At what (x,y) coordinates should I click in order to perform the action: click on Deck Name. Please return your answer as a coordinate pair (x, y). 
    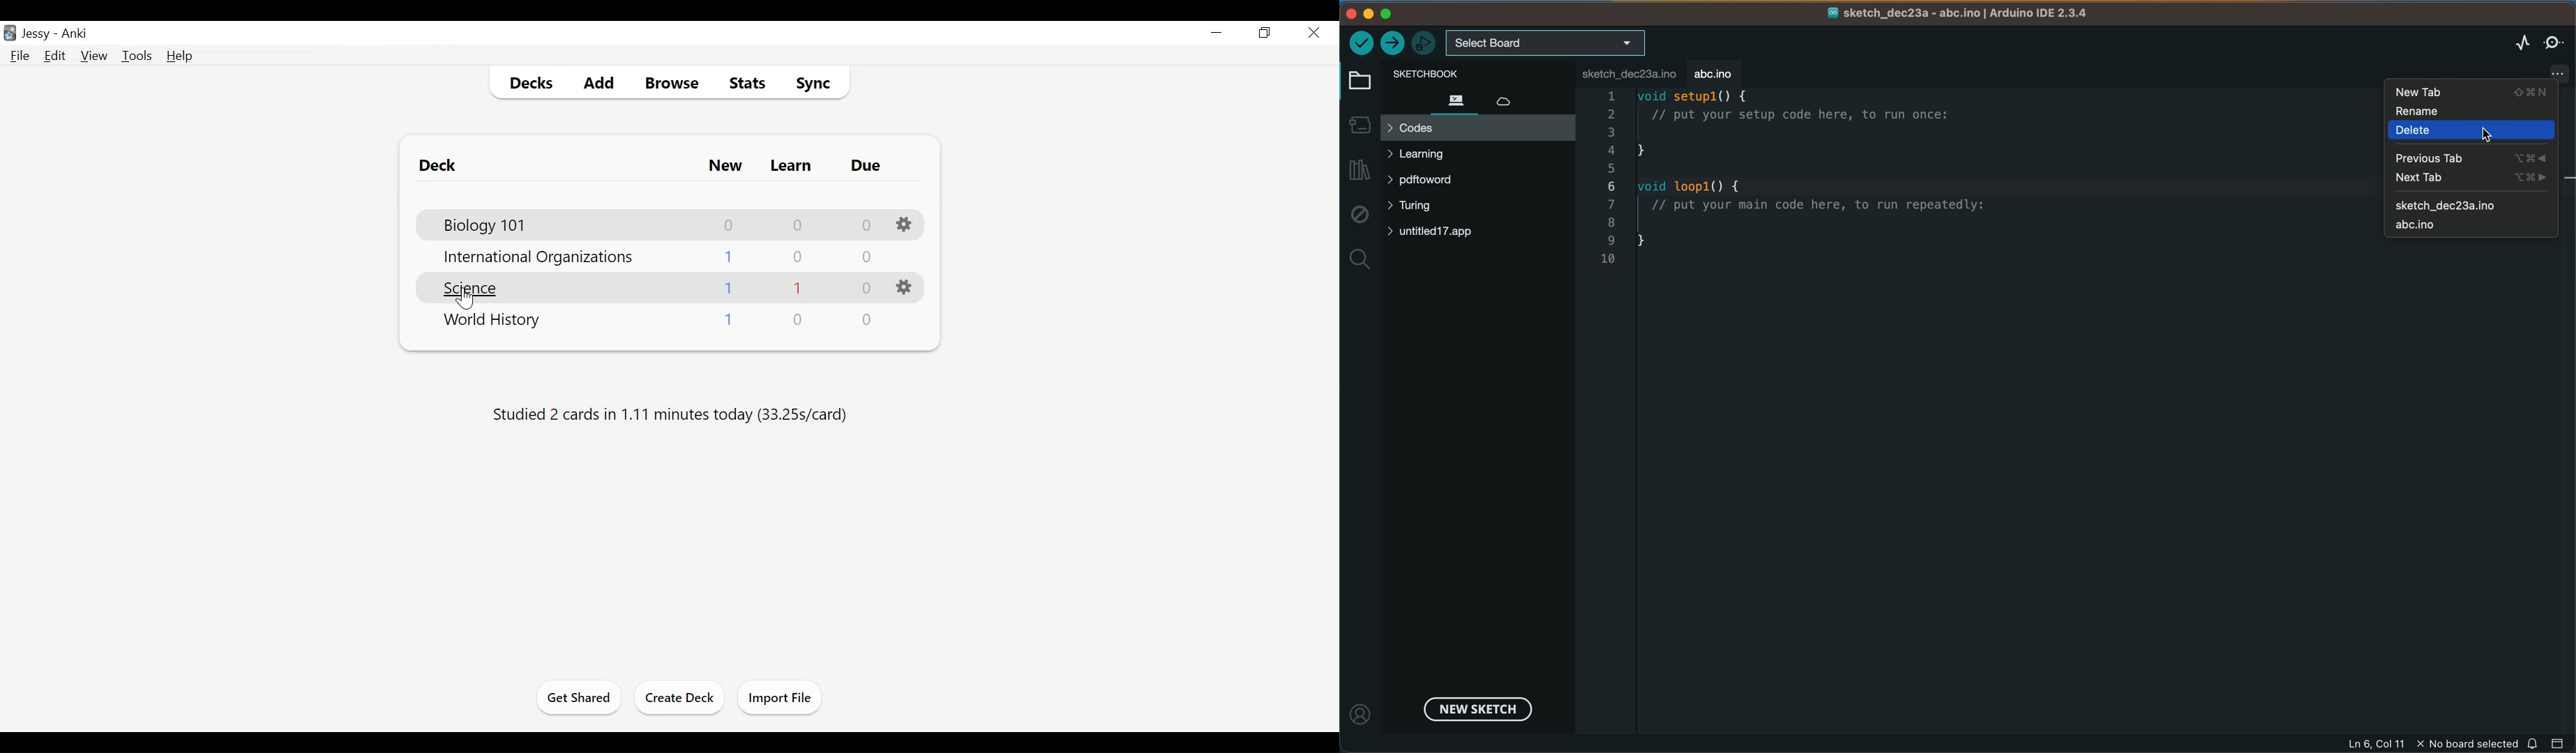
    Looking at the image, I should click on (476, 289).